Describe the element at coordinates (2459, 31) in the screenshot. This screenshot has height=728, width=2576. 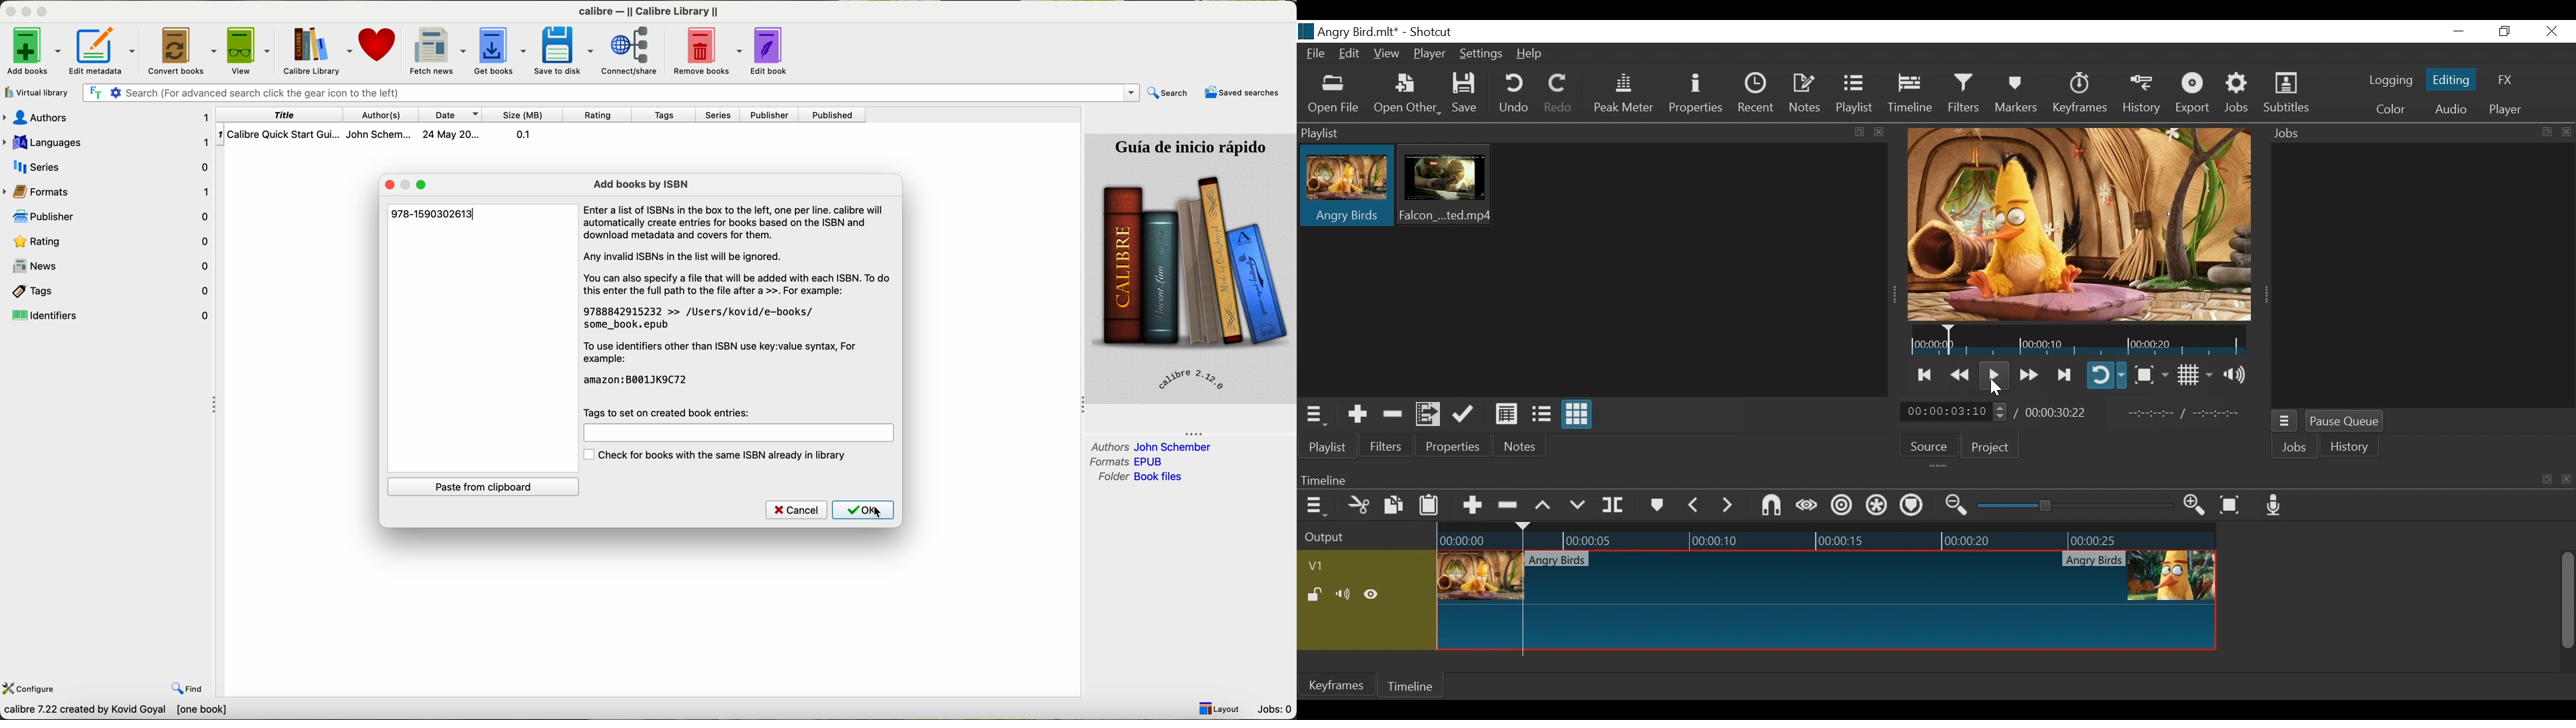
I see `Minimize` at that location.